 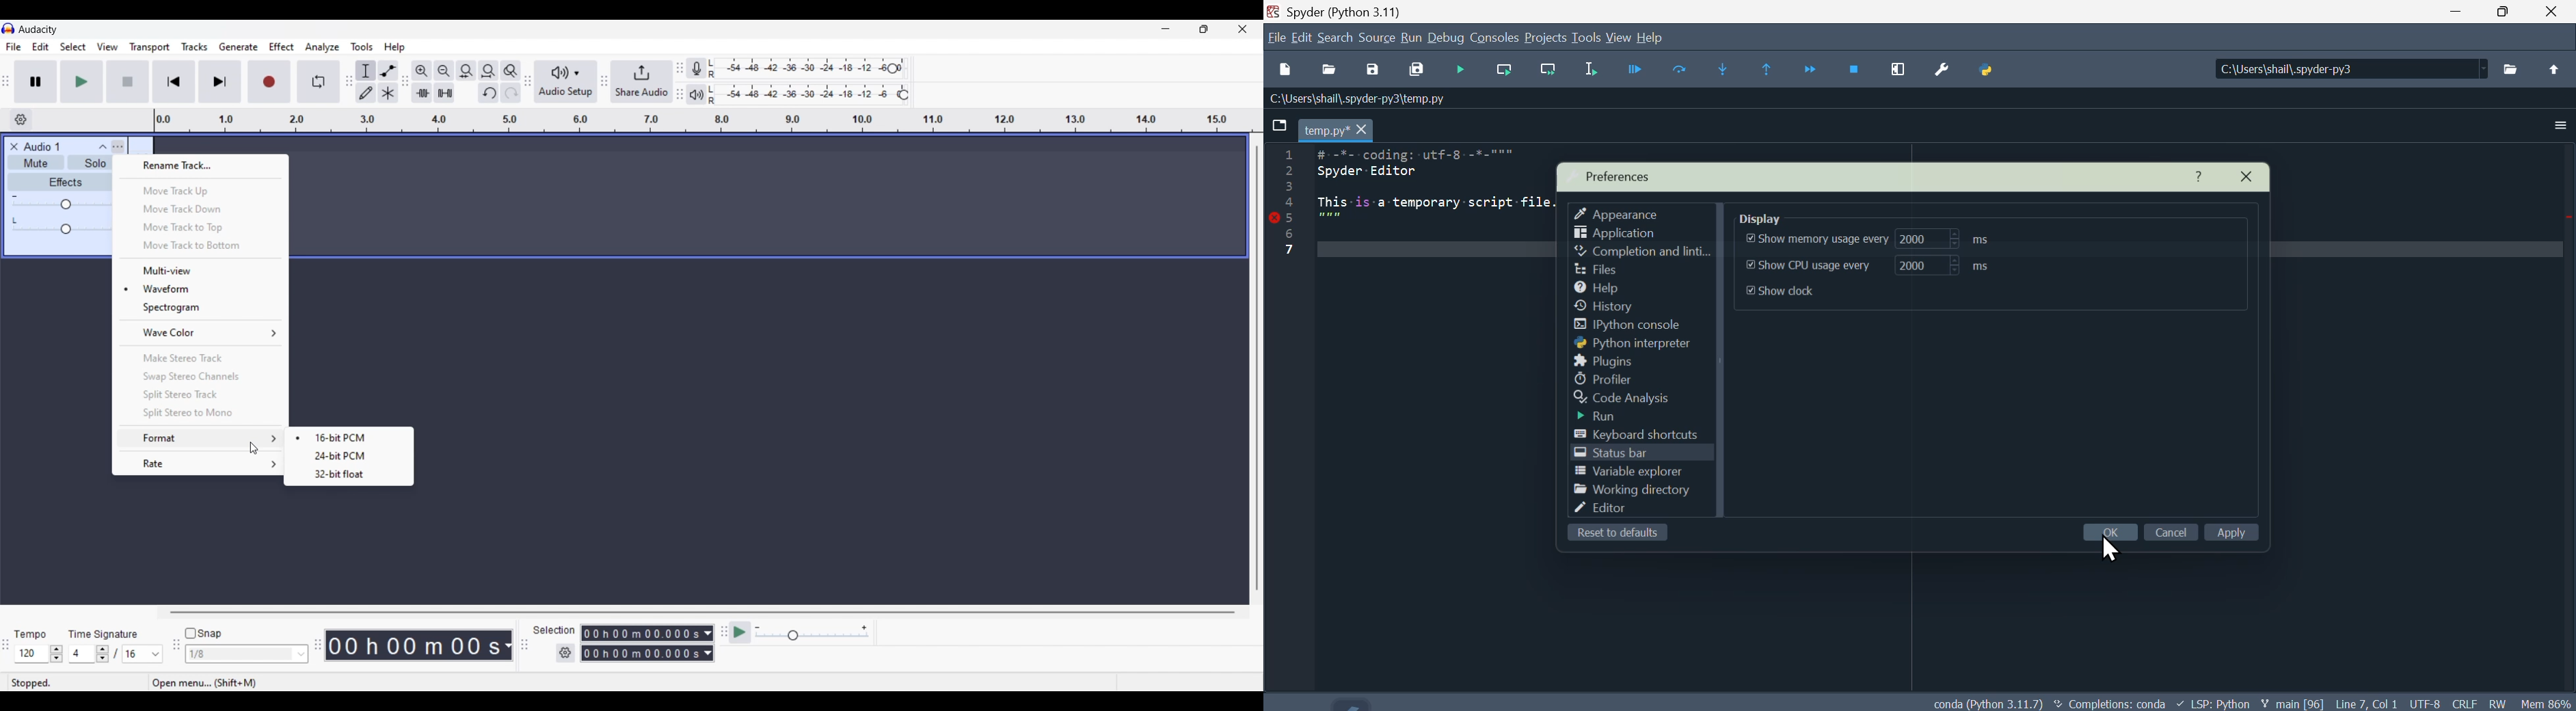 I want to click on Rename track, so click(x=201, y=166).